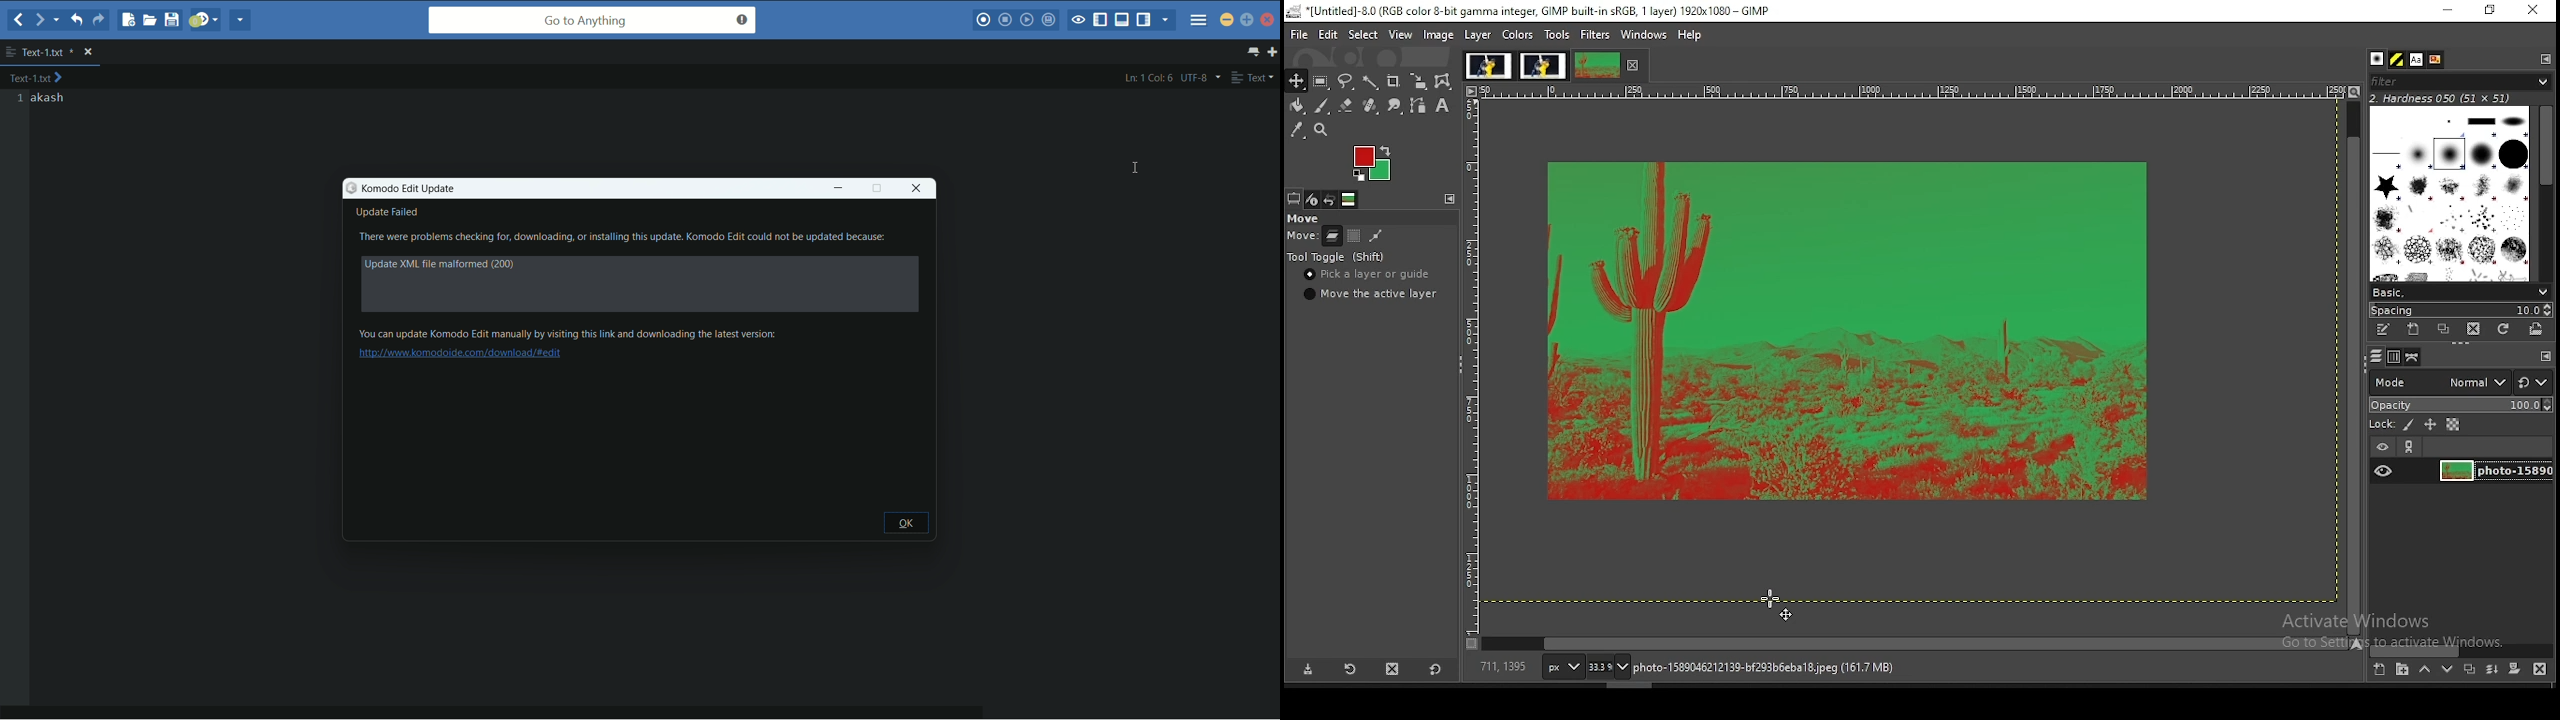 Image resolution: width=2576 pixels, height=728 pixels. I want to click on hardness 050, so click(2465, 98).